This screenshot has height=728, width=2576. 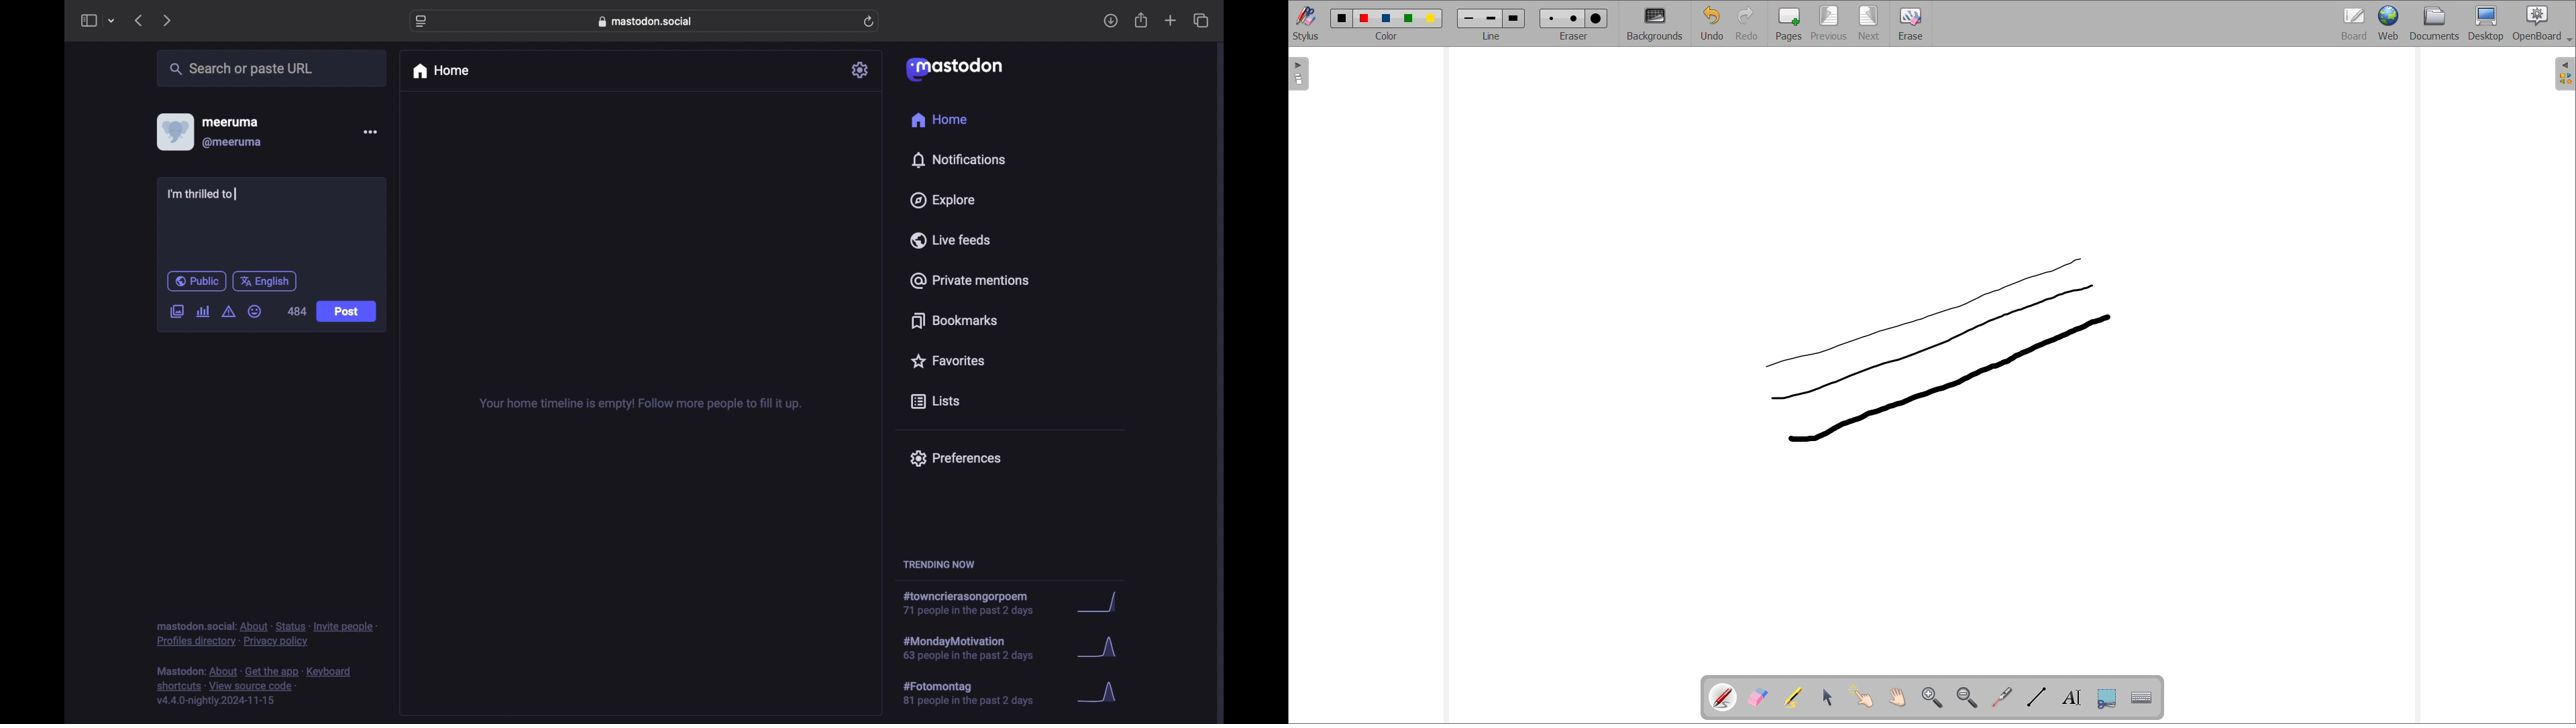 What do you see at coordinates (254, 686) in the screenshot?
I see `footnote` at bounding box center [254, 686].